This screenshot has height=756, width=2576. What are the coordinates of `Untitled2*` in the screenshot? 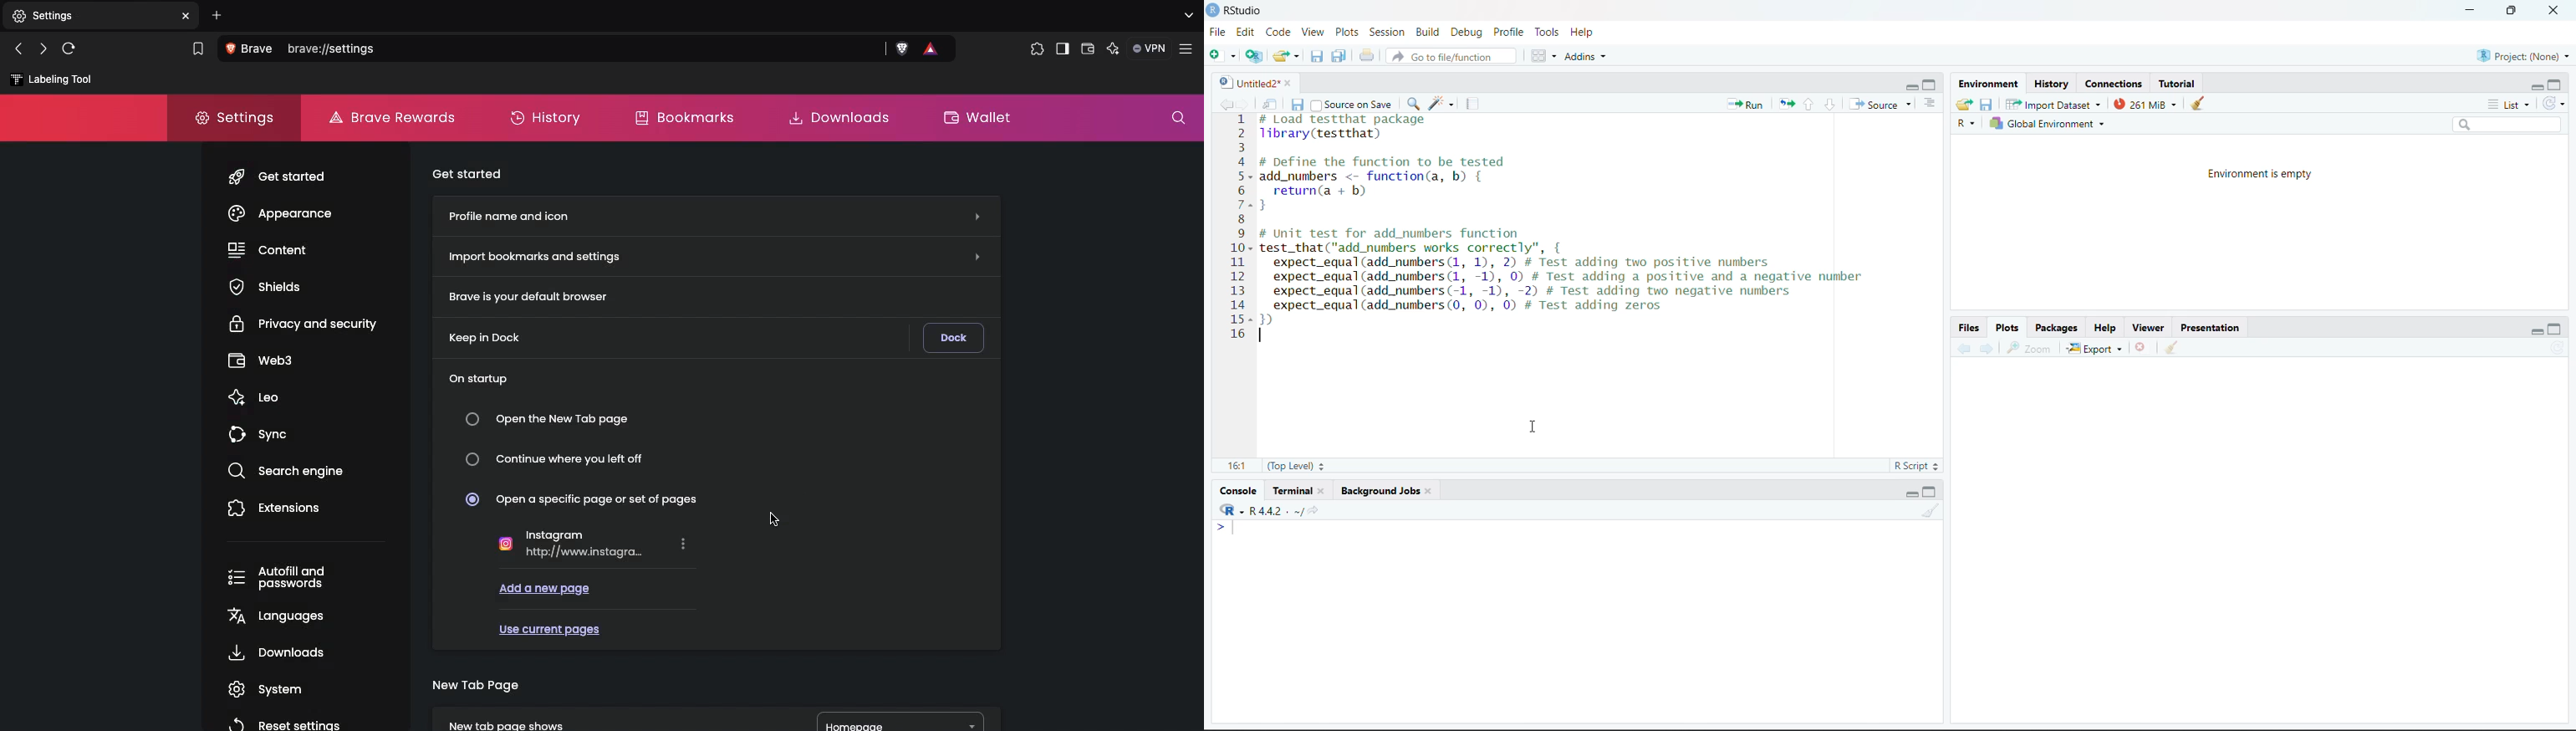 It's located at (1248, 81).